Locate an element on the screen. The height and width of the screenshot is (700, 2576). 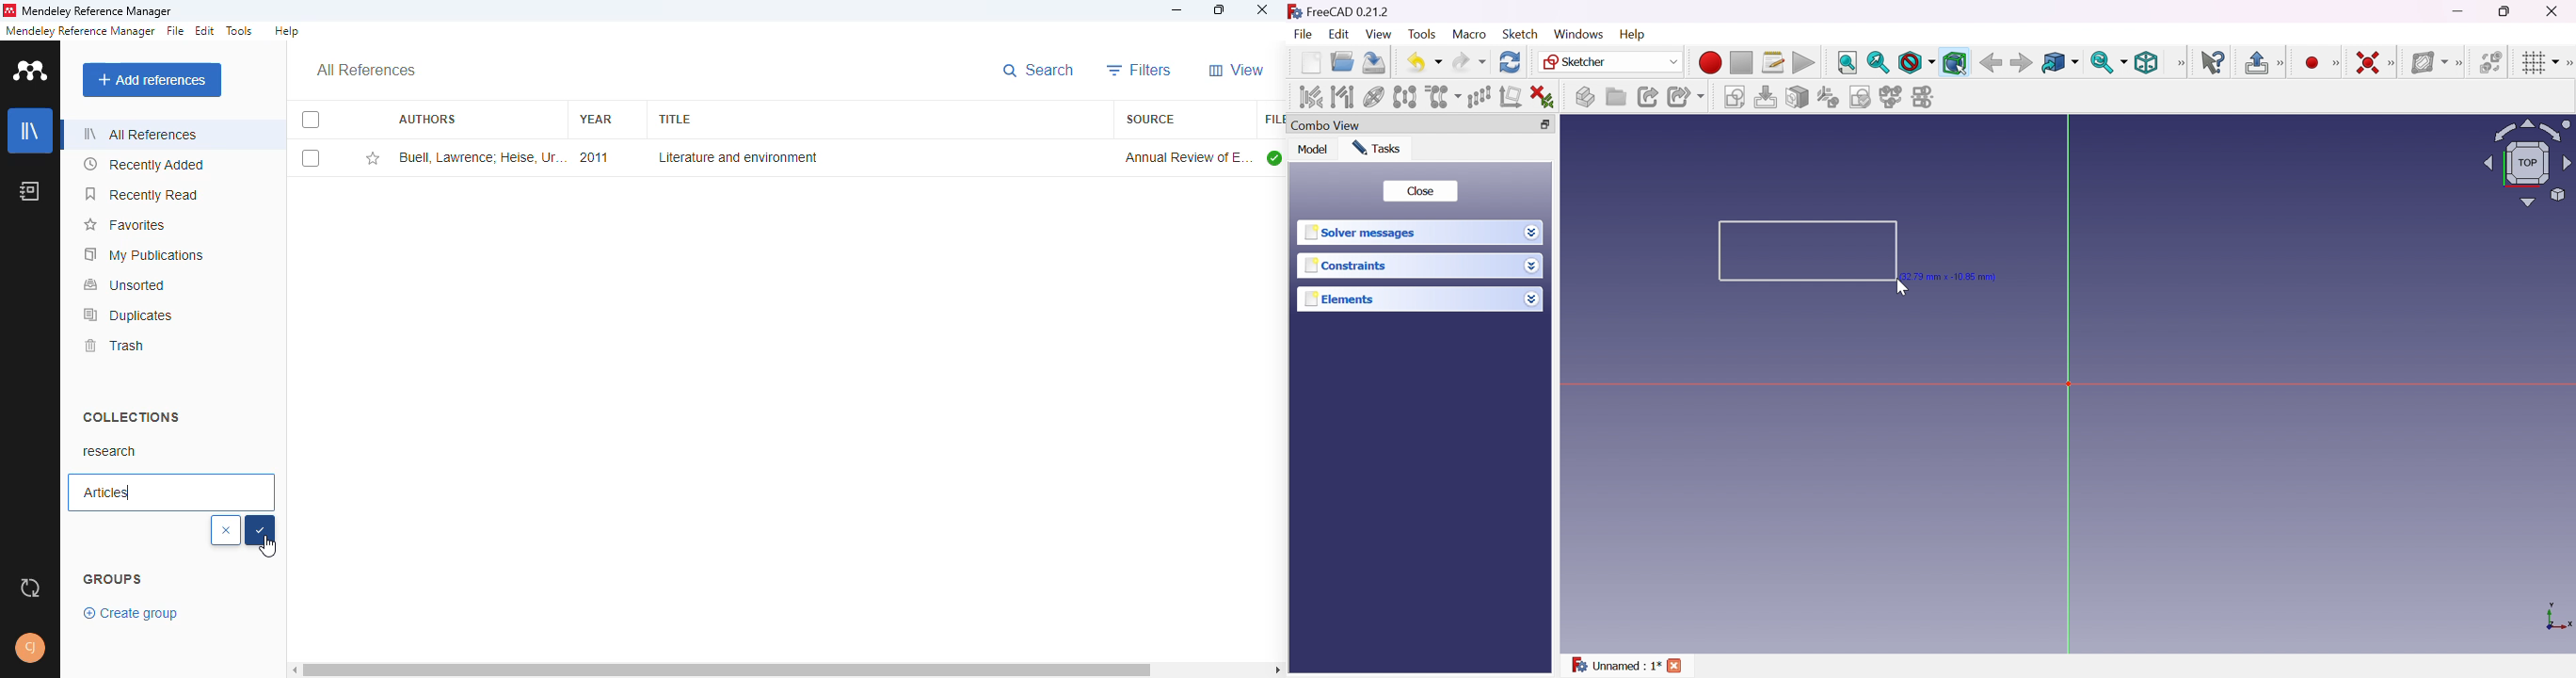
What's this? is located at coordinates (2211, 63).